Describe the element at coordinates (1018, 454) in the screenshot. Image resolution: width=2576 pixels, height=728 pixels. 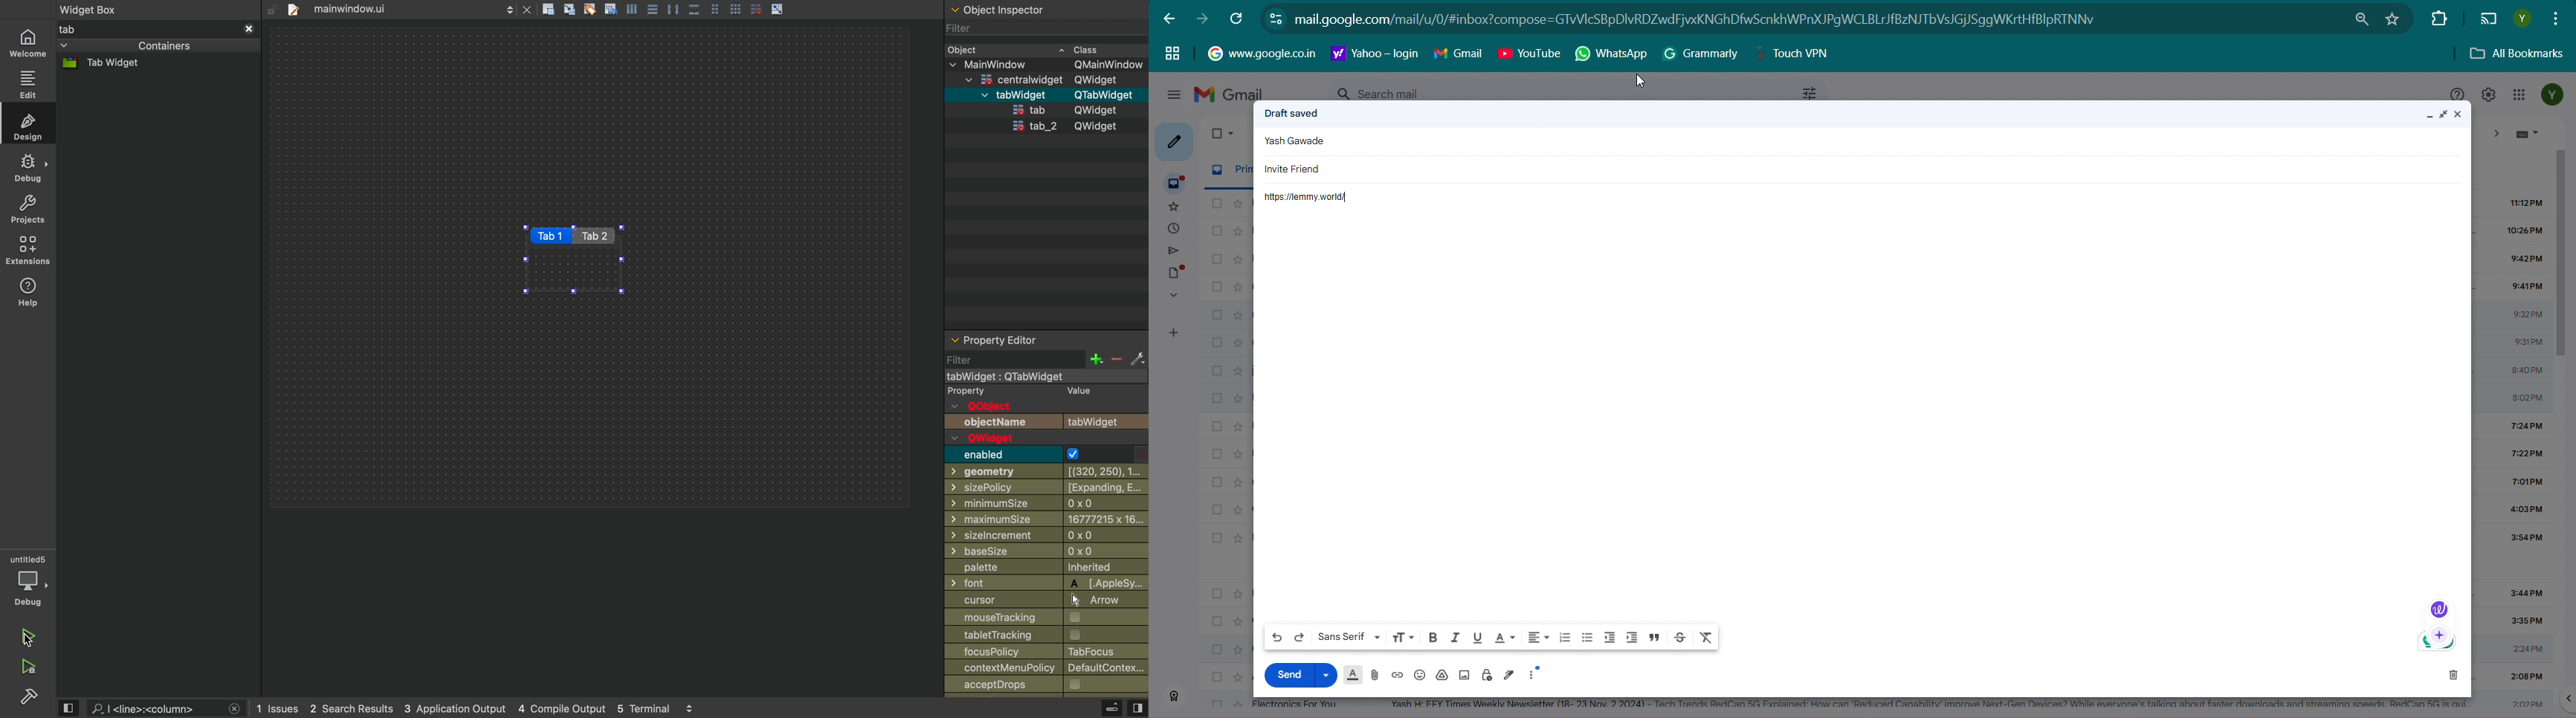
I see `enabled` at that location.